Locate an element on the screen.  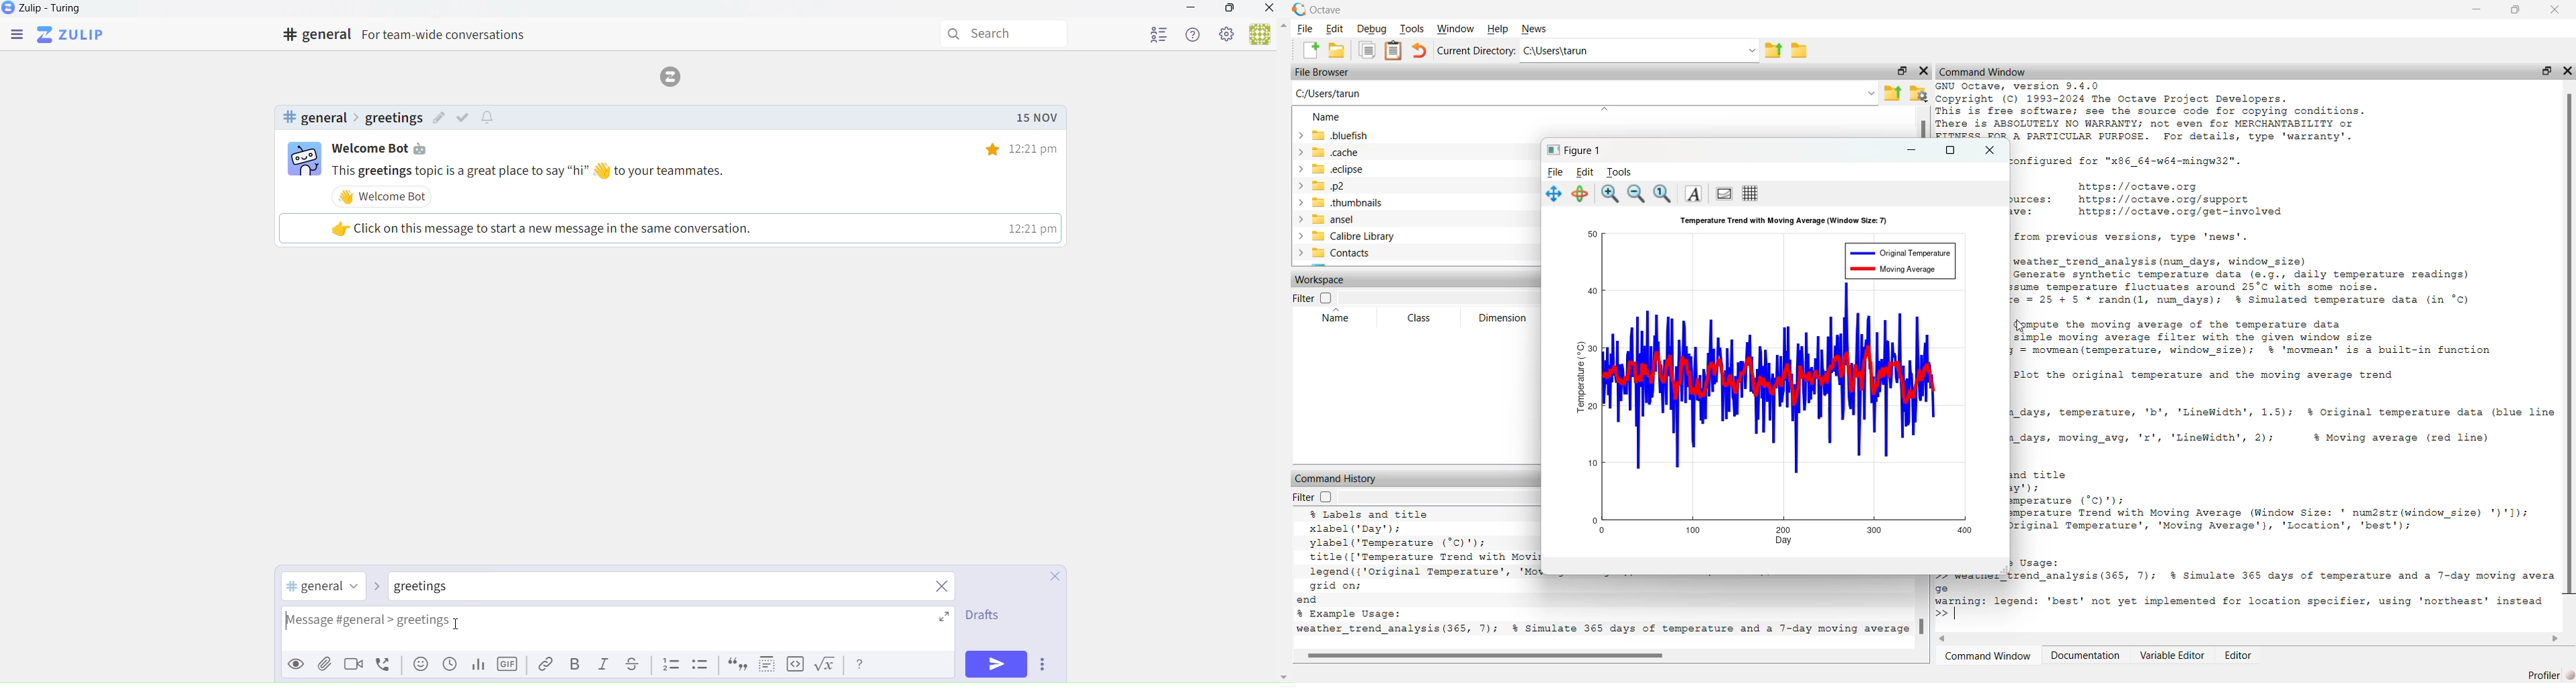
Logo is located at coordinates (675, 75).